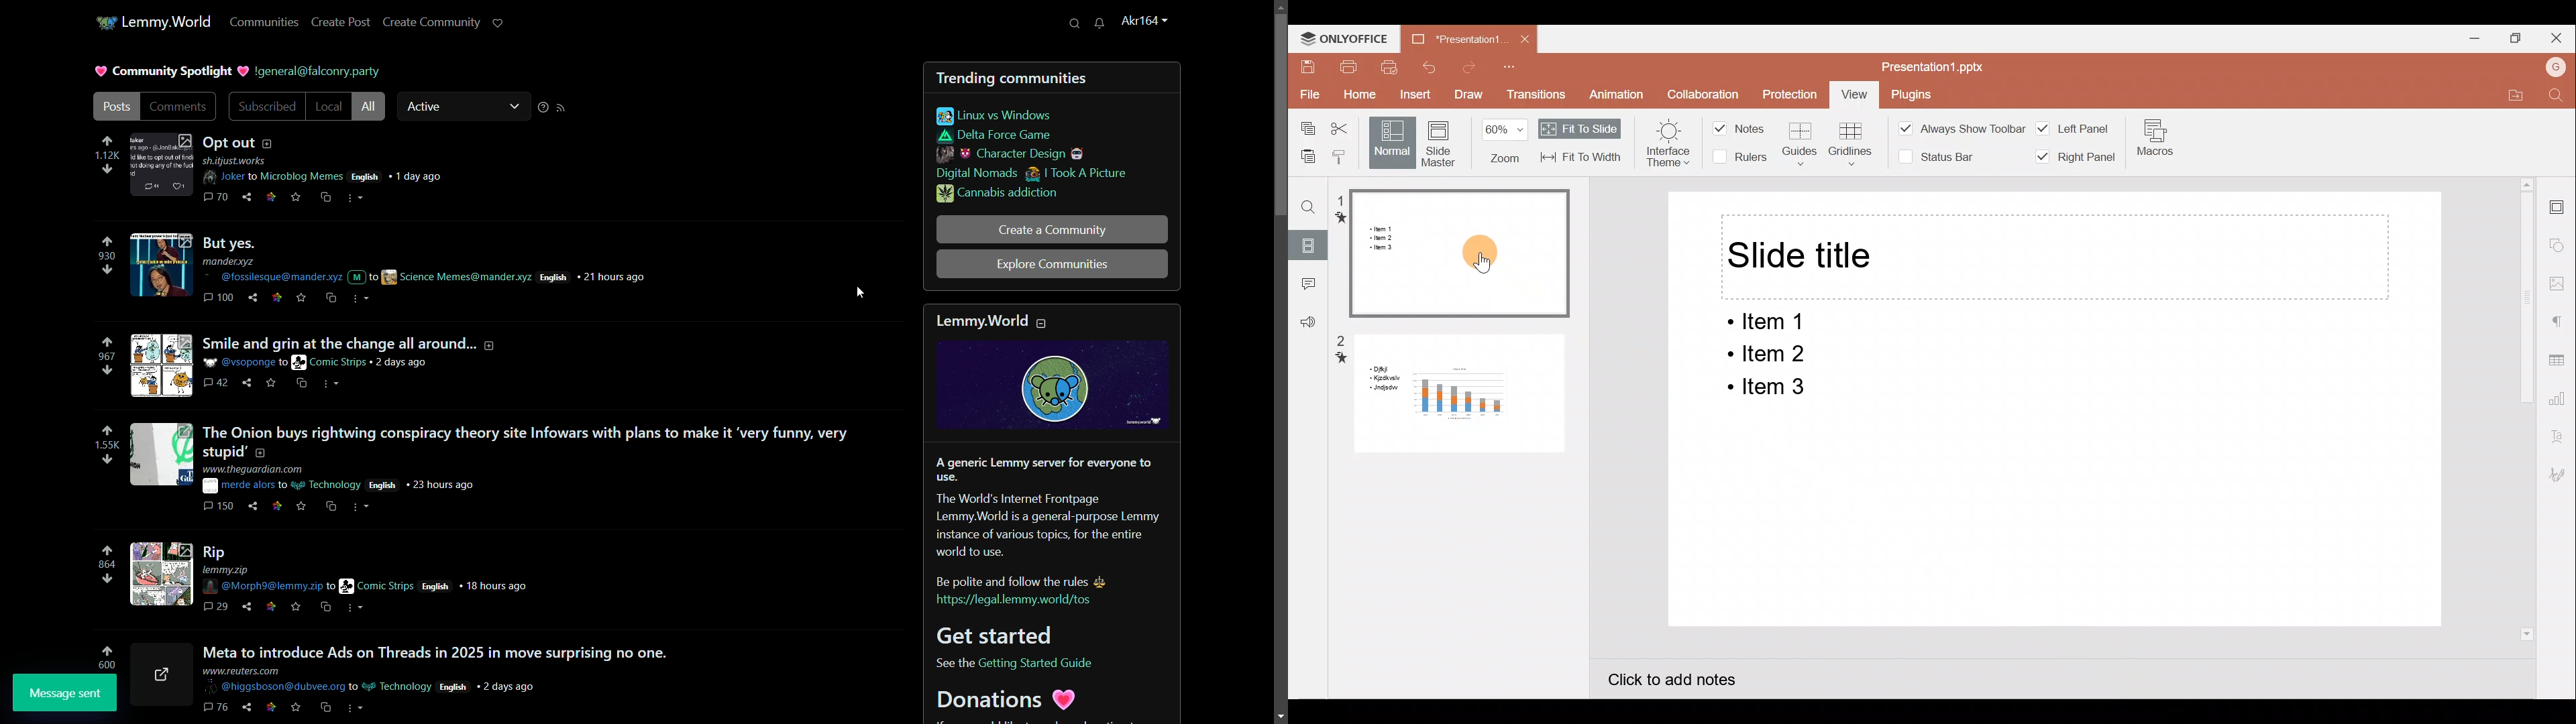 The width and height of the screenshot is (2576, 728). Describe the element at coordinates (247, 198) in the screenshot. I see `share` at that location.